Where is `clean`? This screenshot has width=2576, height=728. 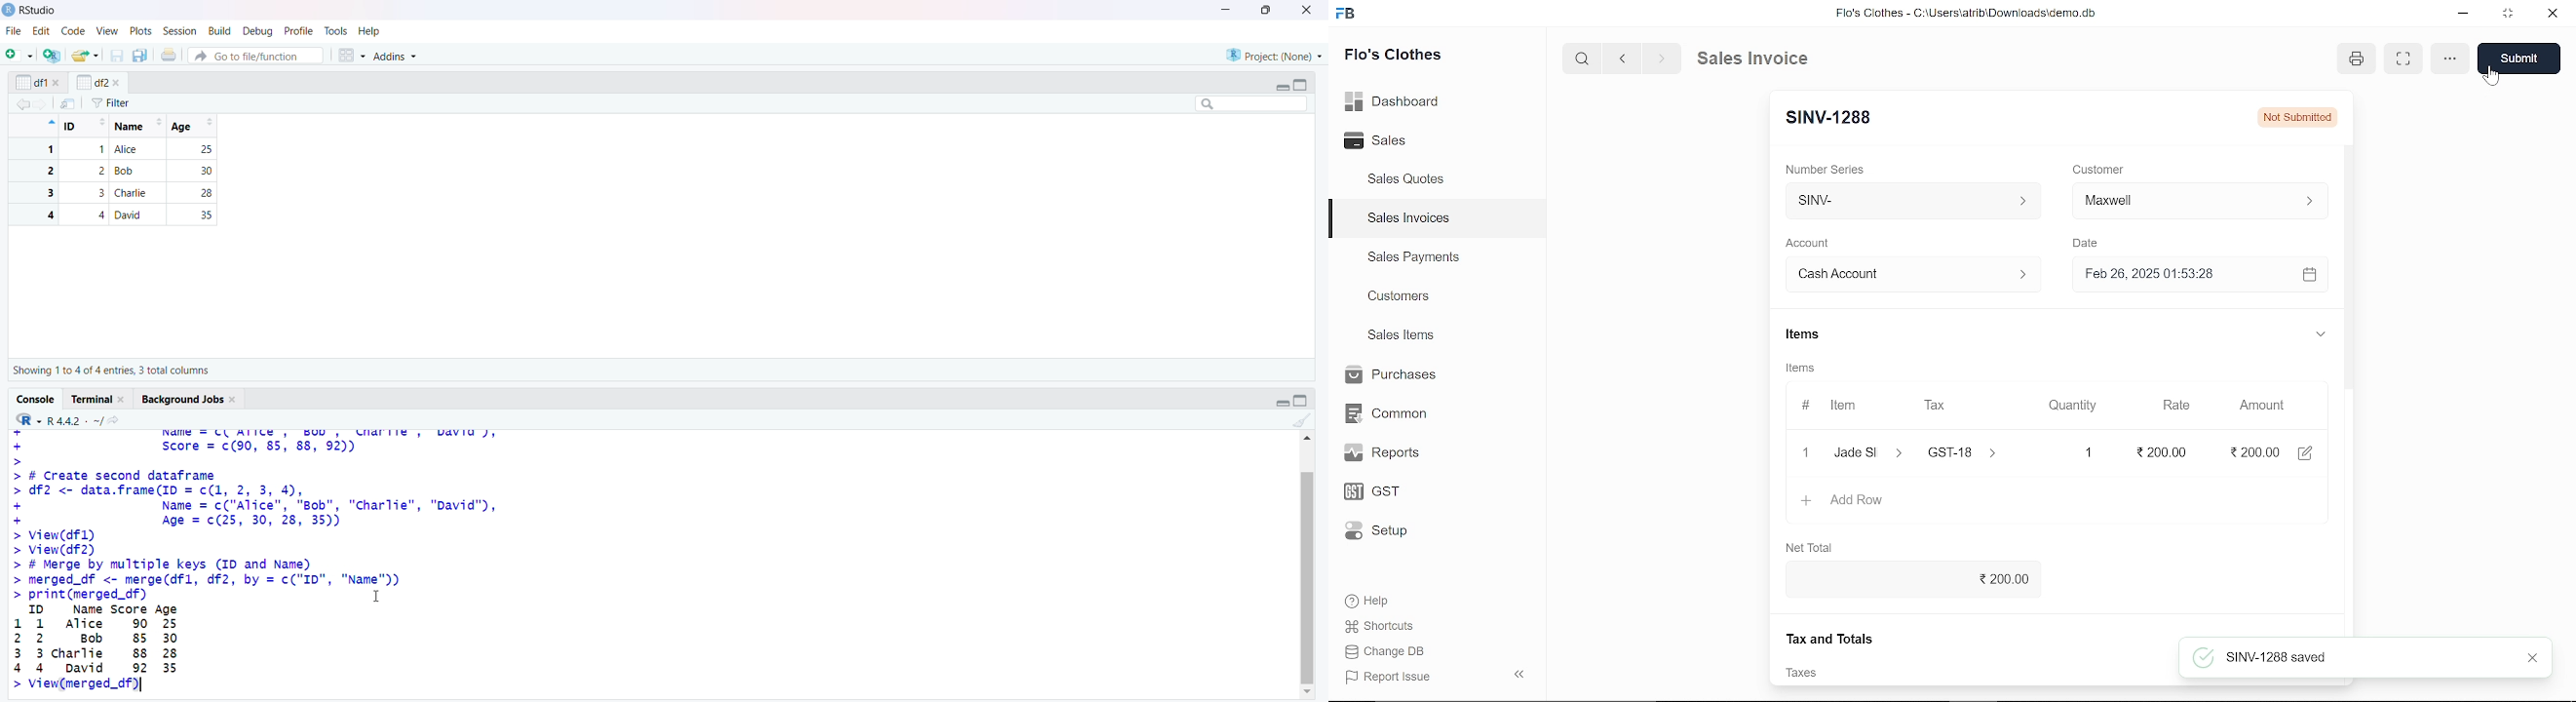
clean is located at coordinates (1303, 421).